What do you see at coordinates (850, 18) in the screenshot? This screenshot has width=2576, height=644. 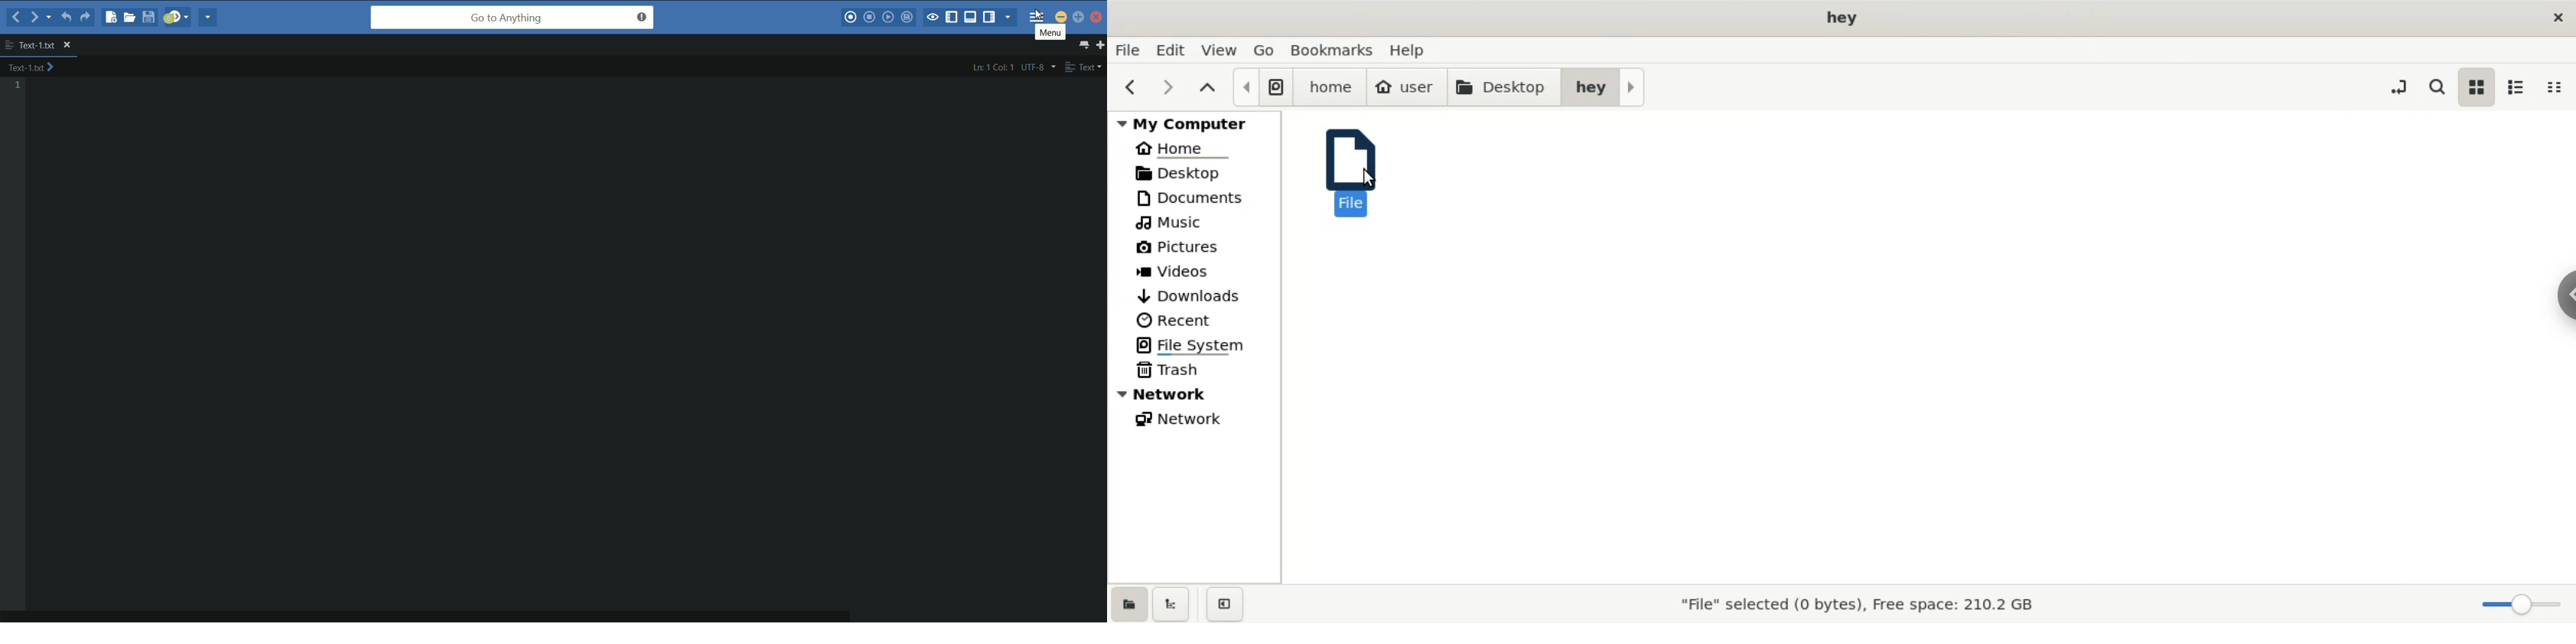 I see `record macro` at bounding box center [850, 18].